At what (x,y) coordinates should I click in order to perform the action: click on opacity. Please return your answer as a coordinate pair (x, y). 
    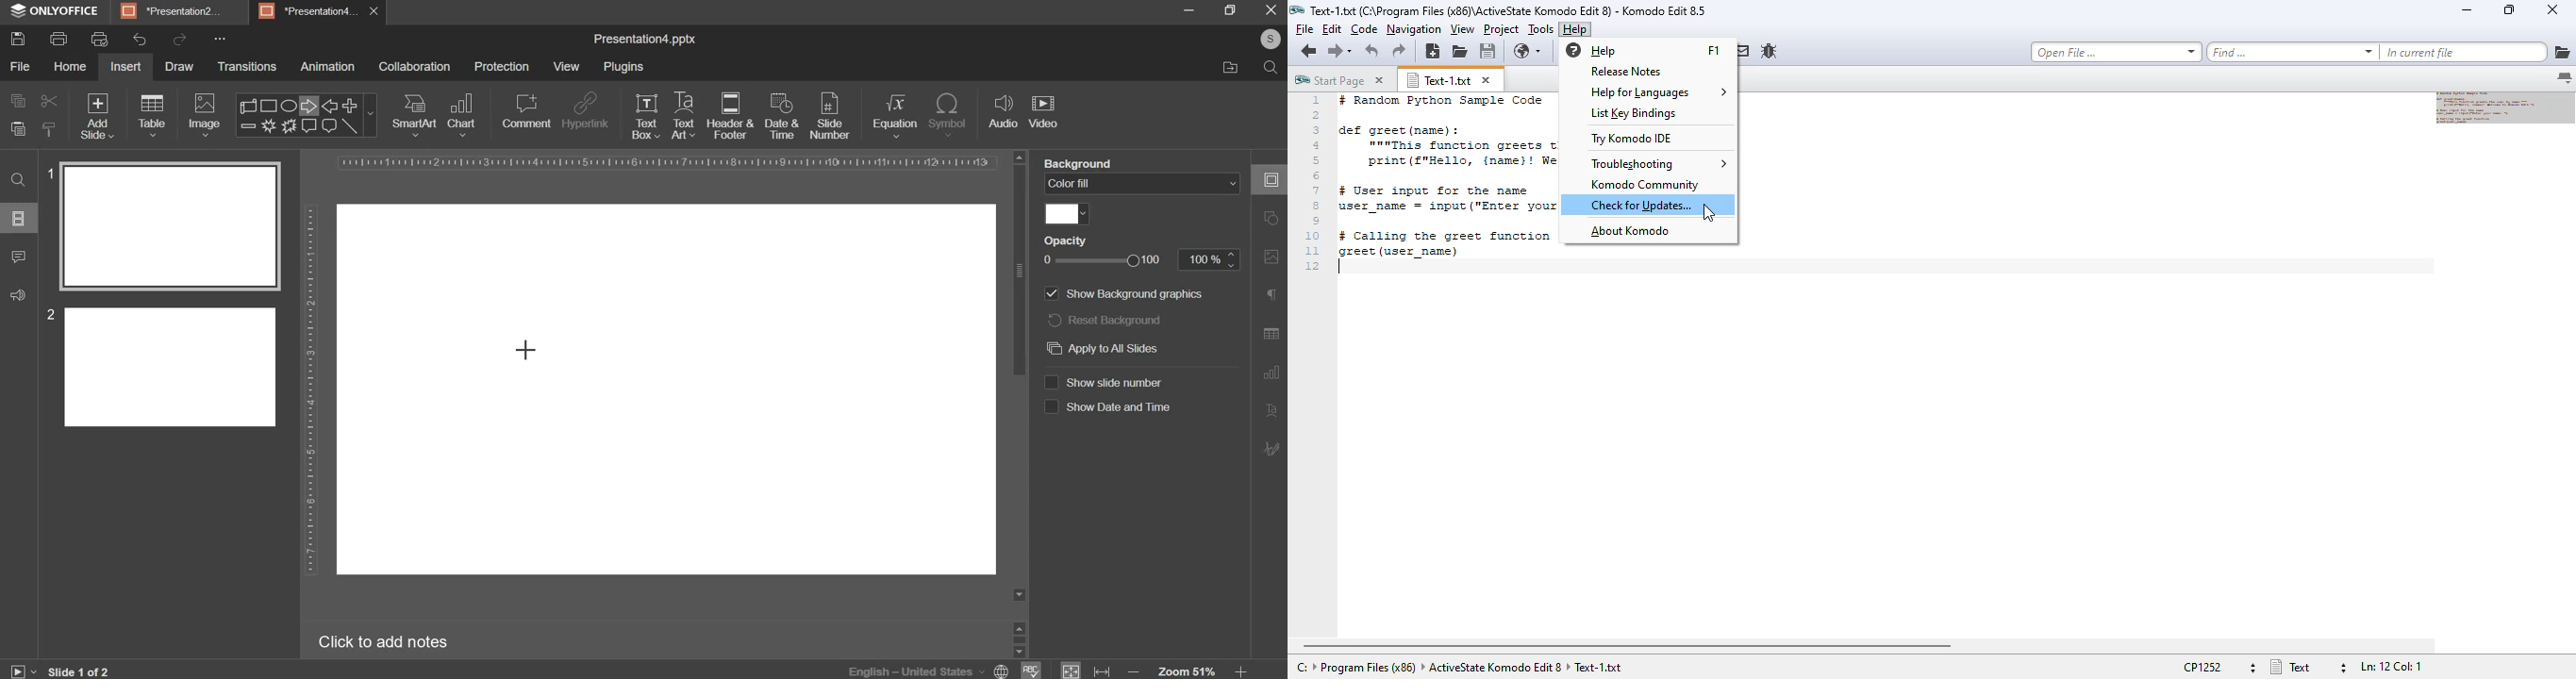
    Looking at the image, I should click on (1143, 259).